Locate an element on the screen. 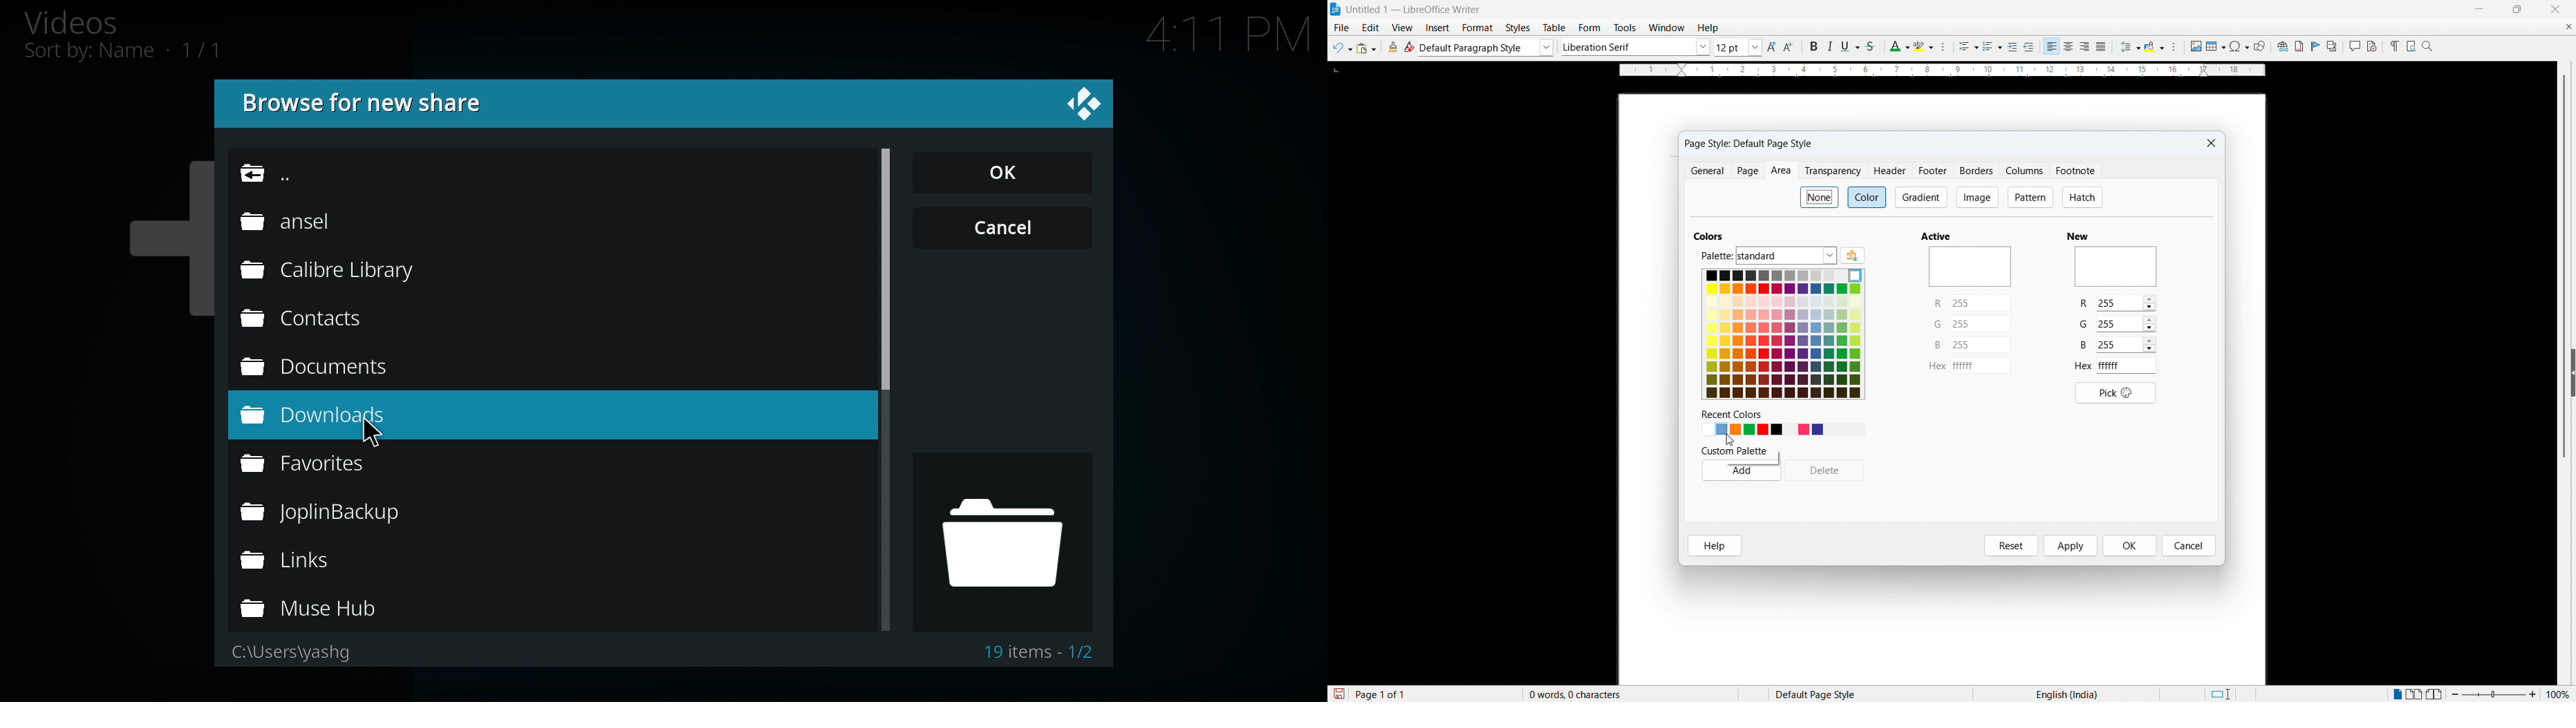 The width and height of the screenshot is (2576, 728). B is located at coordinates (1937, 345).